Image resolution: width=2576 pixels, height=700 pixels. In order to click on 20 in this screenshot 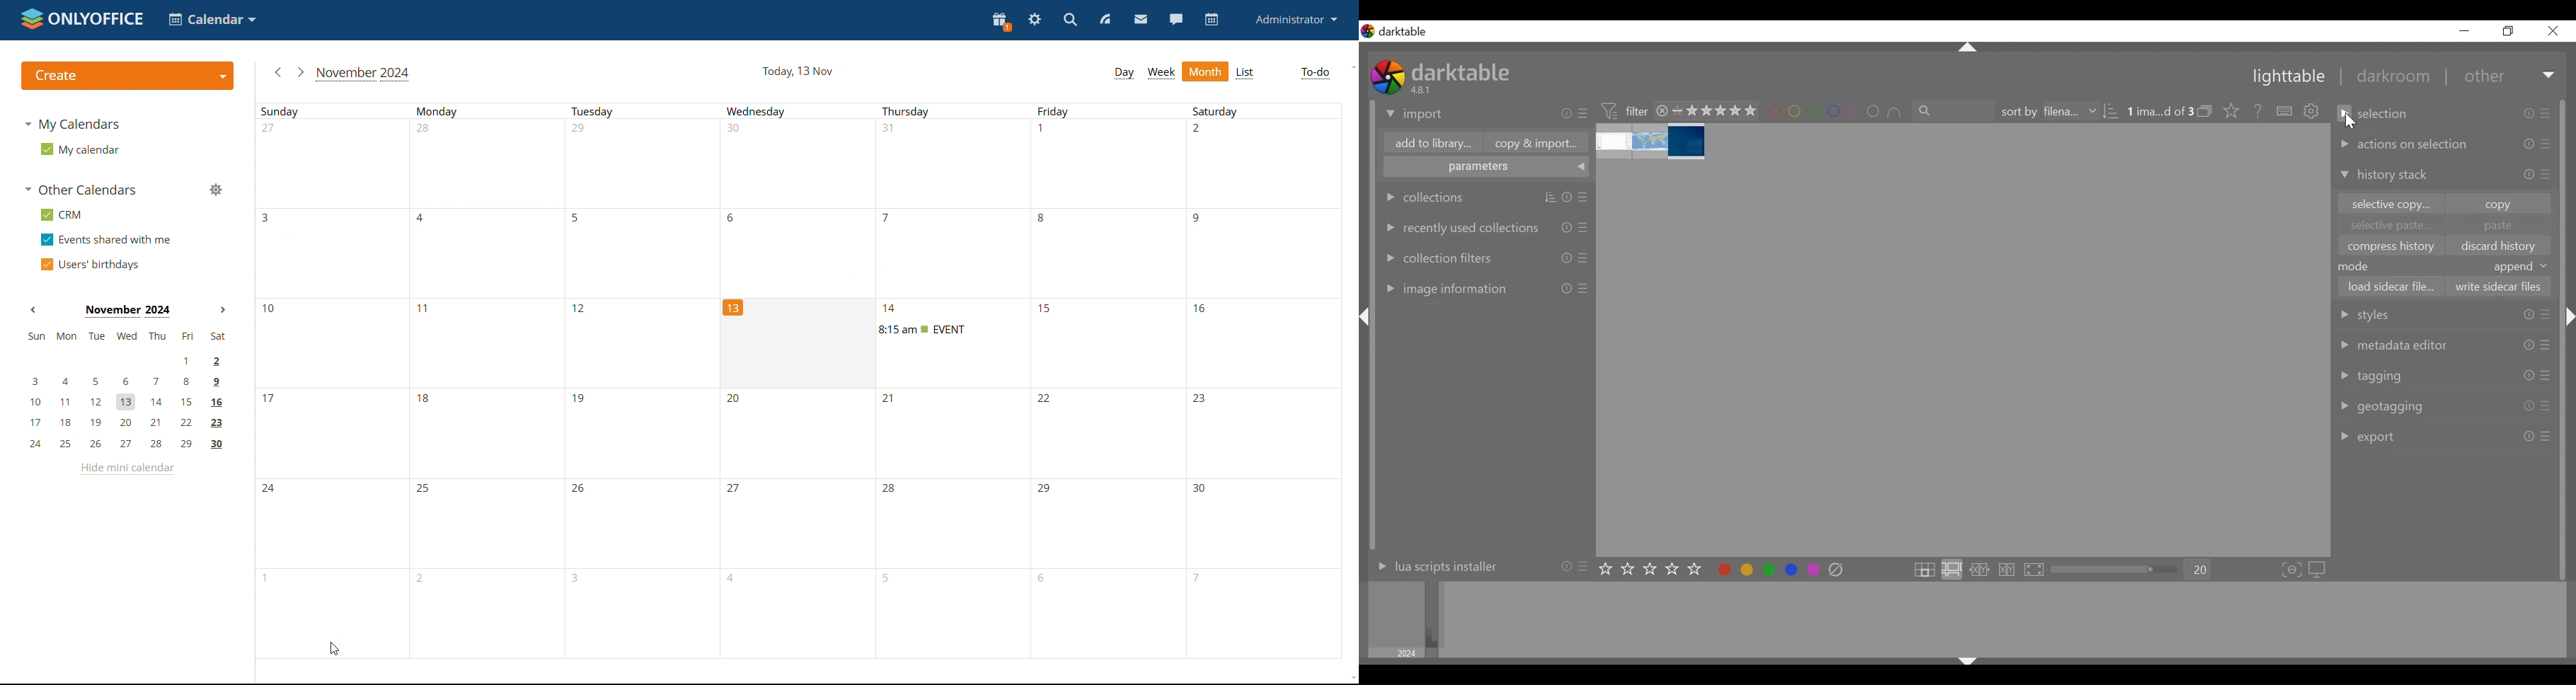, I will do `click(2199, 570)`.